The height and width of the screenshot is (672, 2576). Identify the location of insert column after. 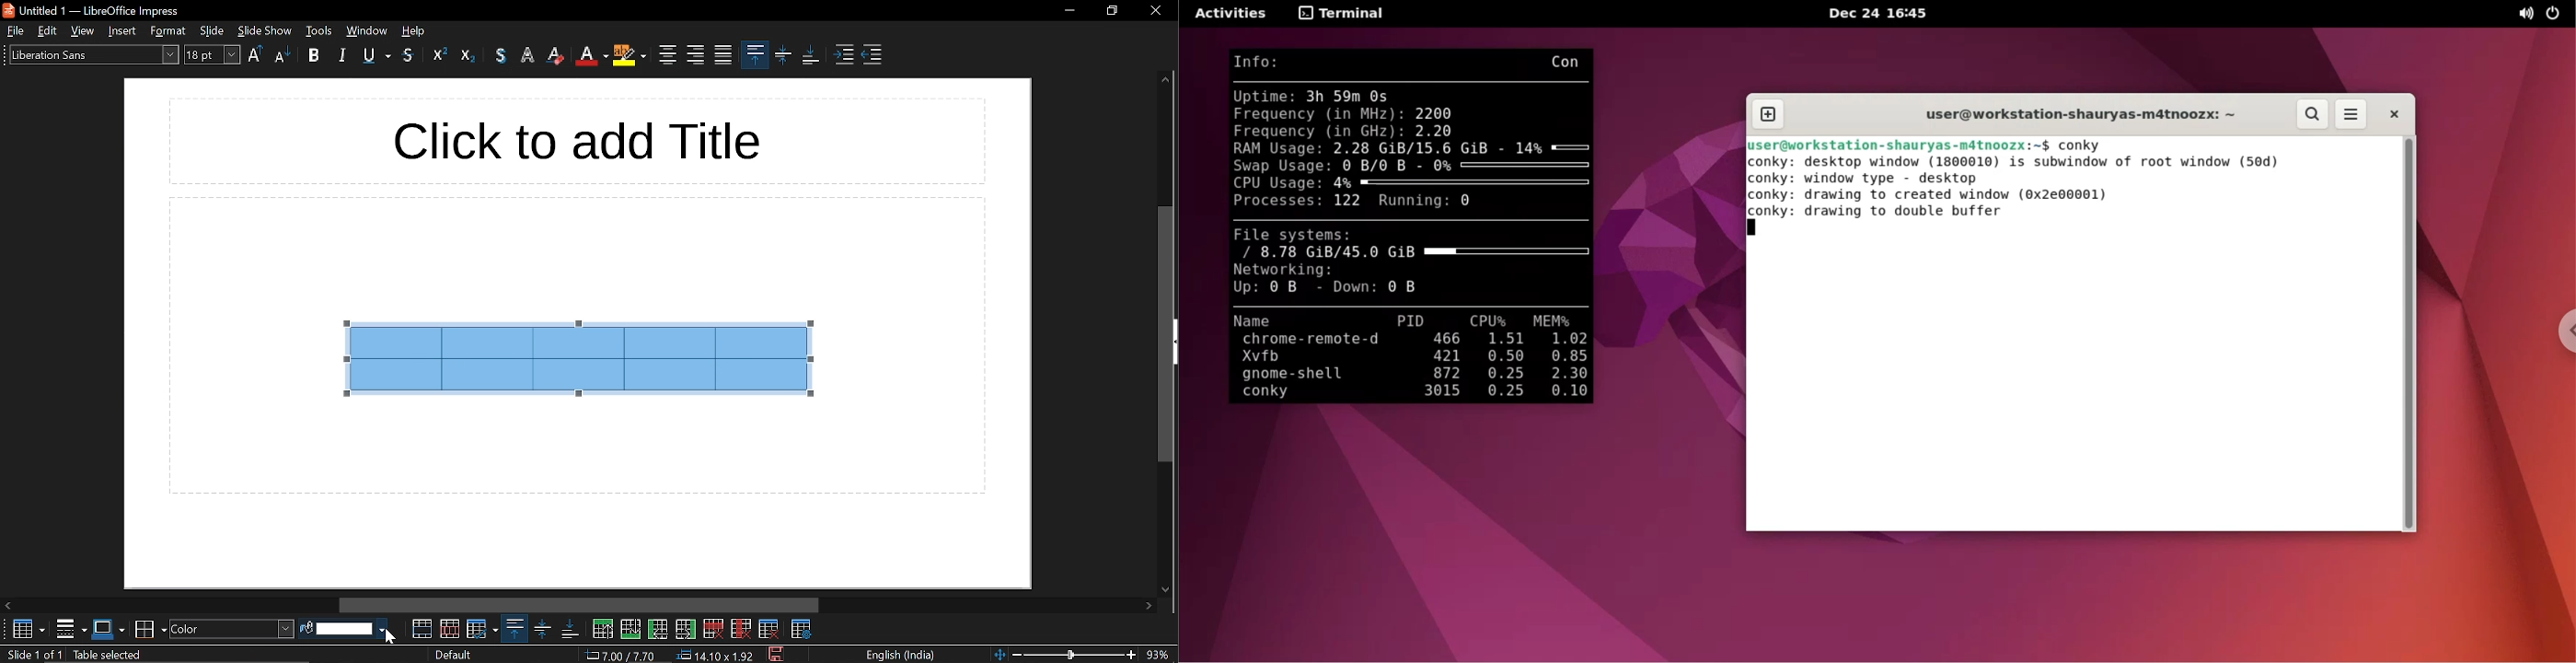
(687, 630).